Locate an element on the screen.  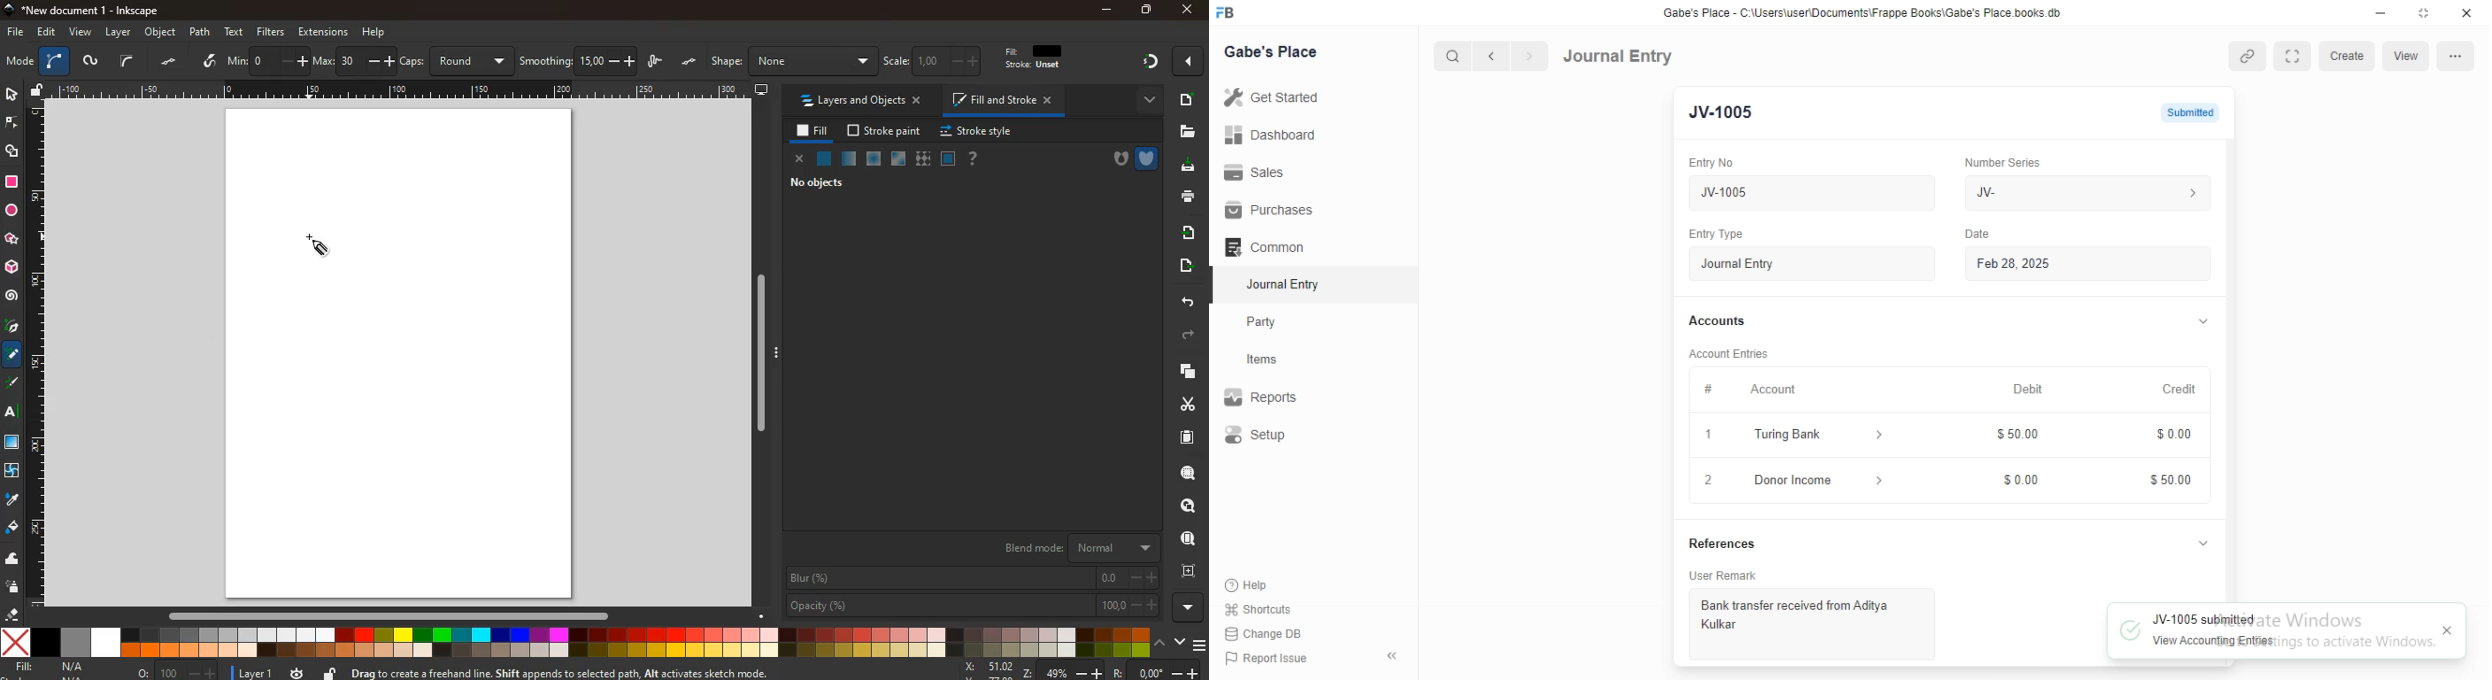
Common is located at coordinates (1270, 247).